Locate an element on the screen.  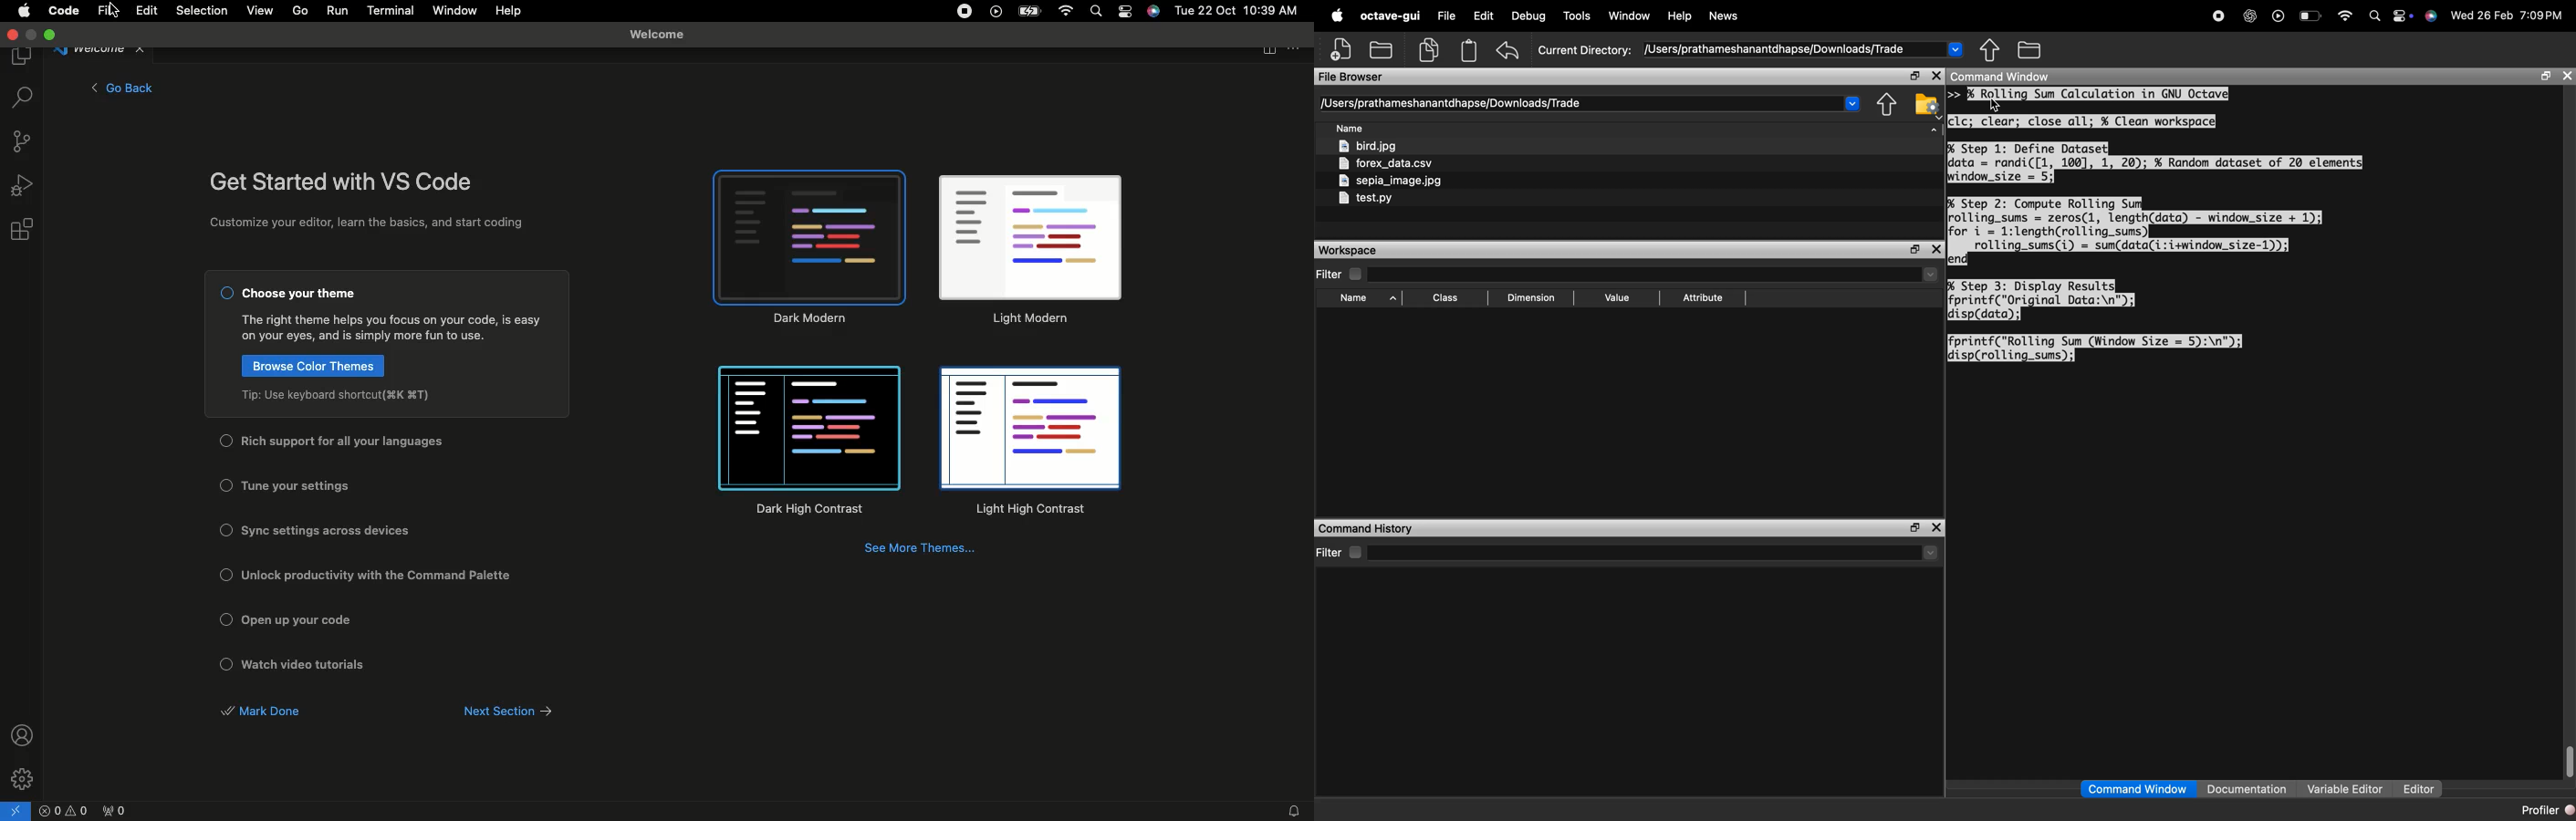
Checkbox is located at coordinates (224, 441).